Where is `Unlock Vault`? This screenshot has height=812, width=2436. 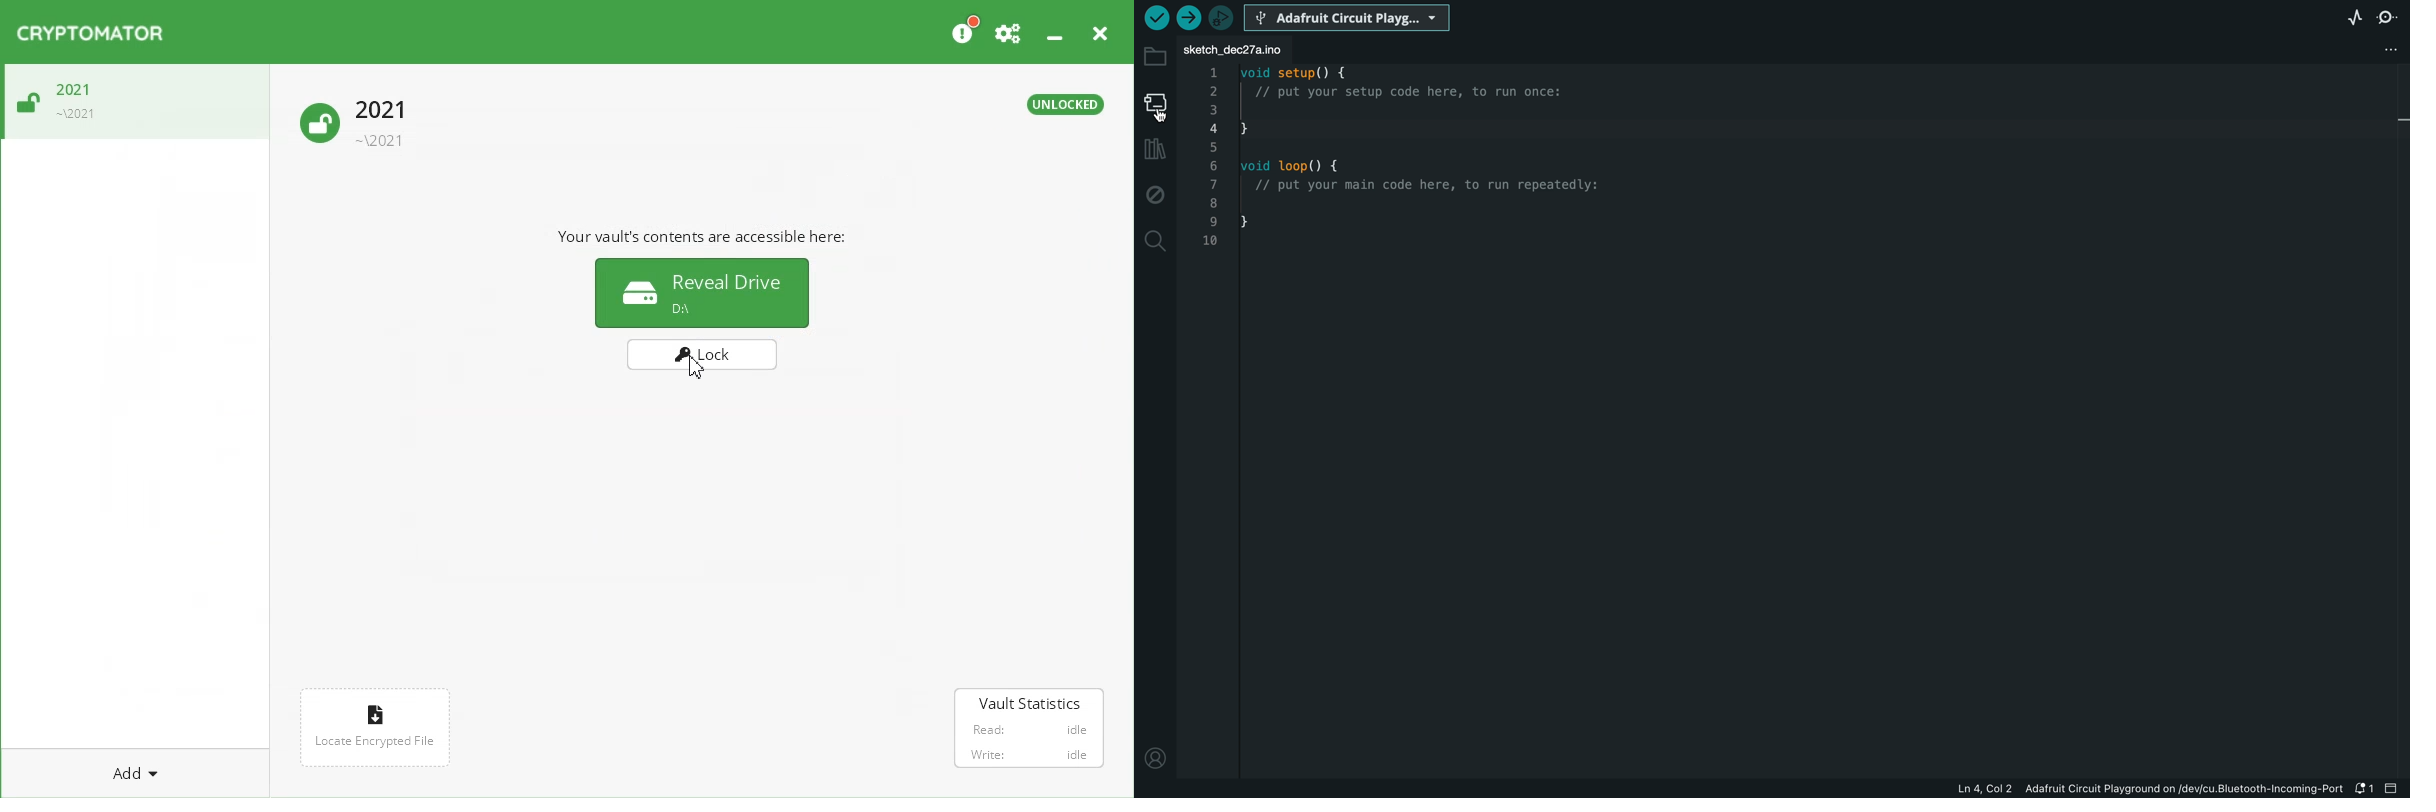
Unlock Vault is located at coordinates (352, 120).